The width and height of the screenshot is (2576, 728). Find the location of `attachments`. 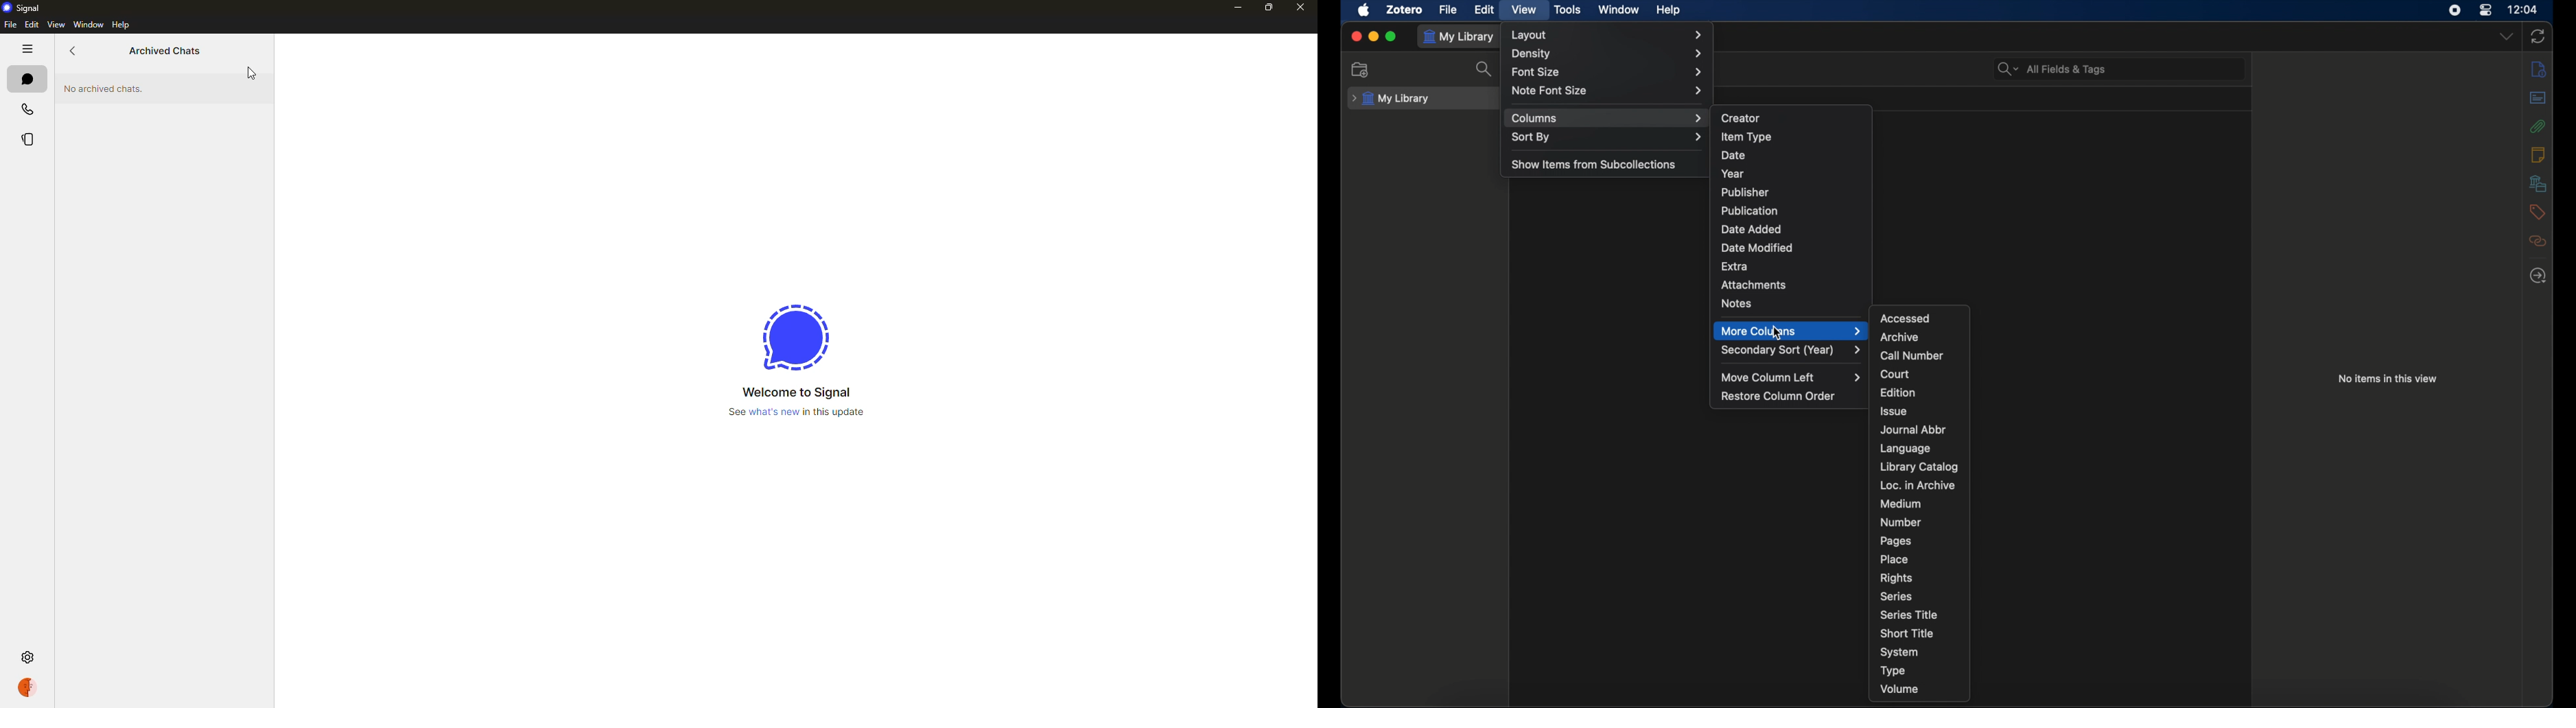

attachments is located at coordinates (1754, 285).